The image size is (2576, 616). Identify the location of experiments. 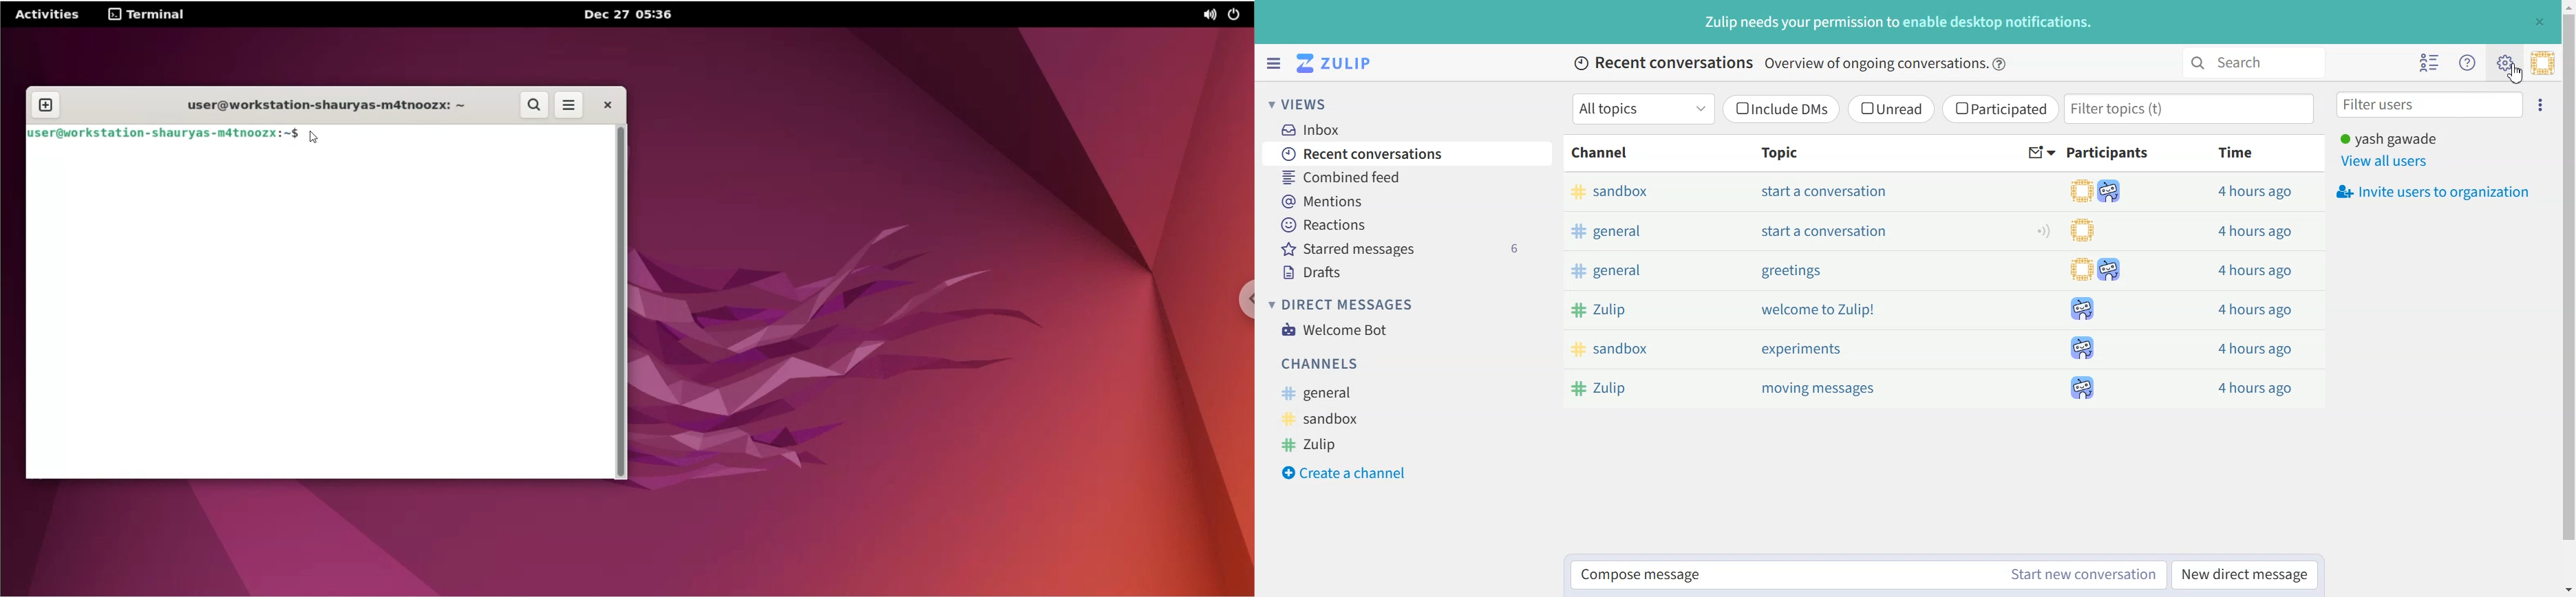
(1801, 349).